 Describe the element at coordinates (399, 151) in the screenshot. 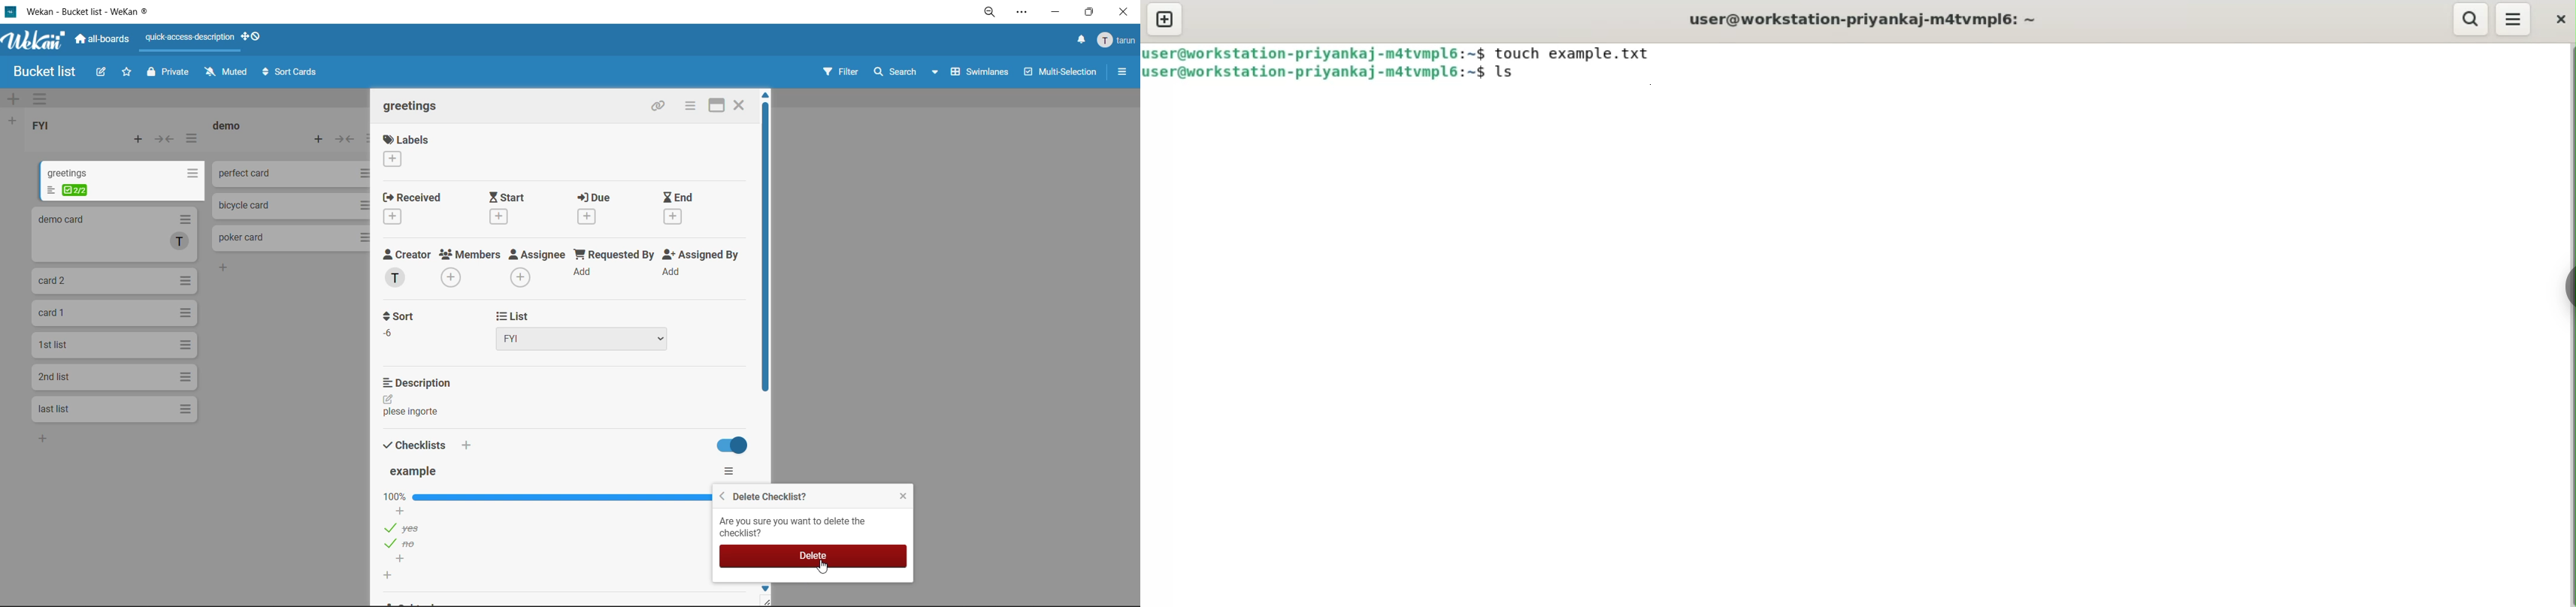

I see `labels` at that location.